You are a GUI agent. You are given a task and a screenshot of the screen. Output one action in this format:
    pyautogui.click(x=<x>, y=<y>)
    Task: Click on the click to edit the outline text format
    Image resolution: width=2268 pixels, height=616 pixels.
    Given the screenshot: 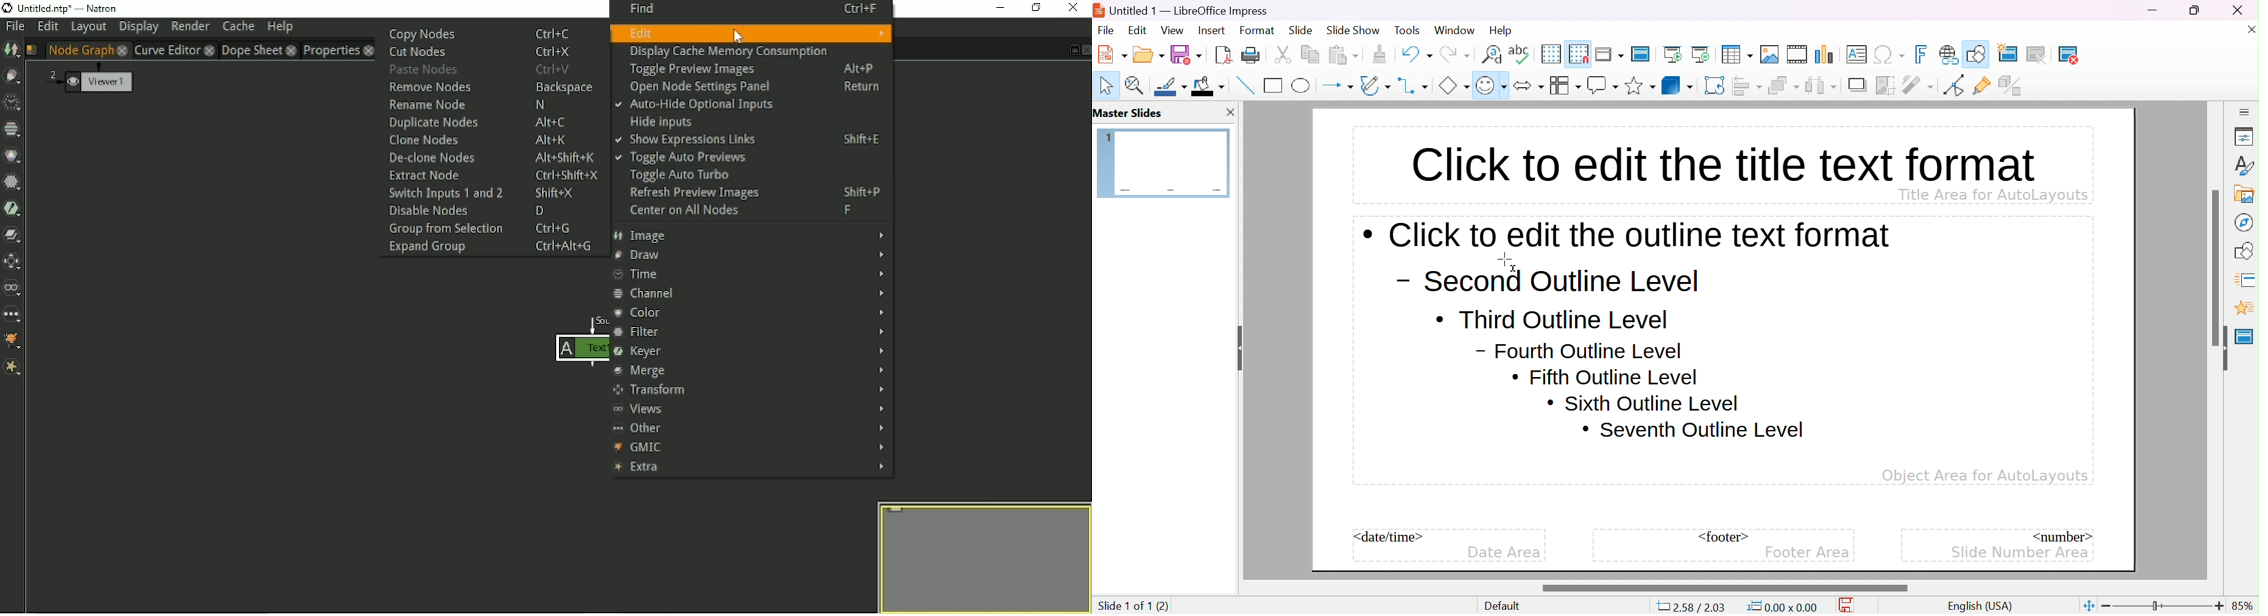 What is the action you would take?
    pyautogui.click(x=1627, y=235)
    